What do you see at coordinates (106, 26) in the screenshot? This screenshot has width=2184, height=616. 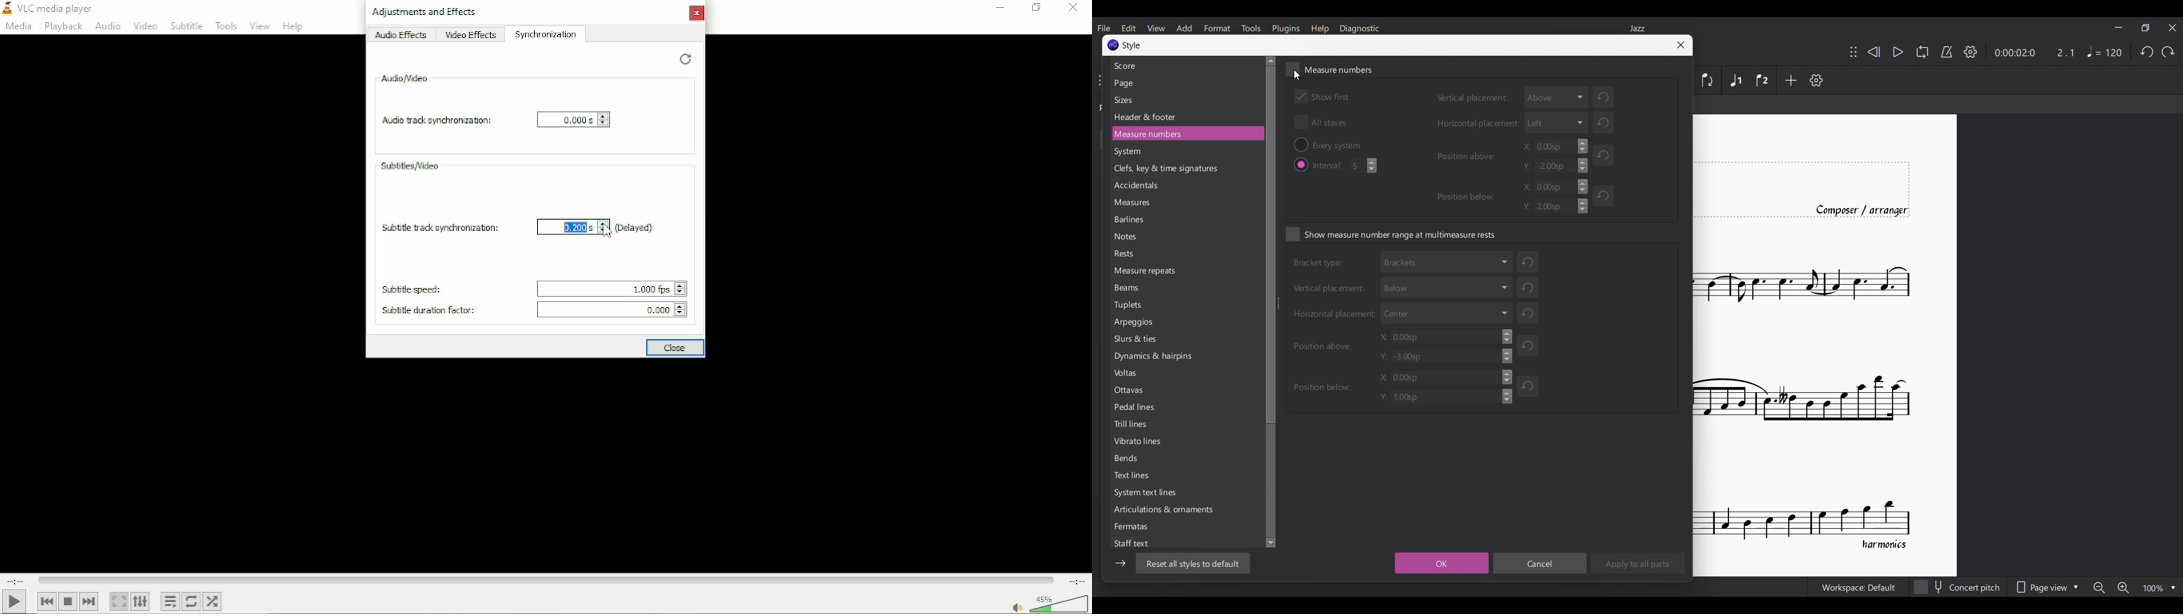 I see `Audio` at bounding box center [106, 26].